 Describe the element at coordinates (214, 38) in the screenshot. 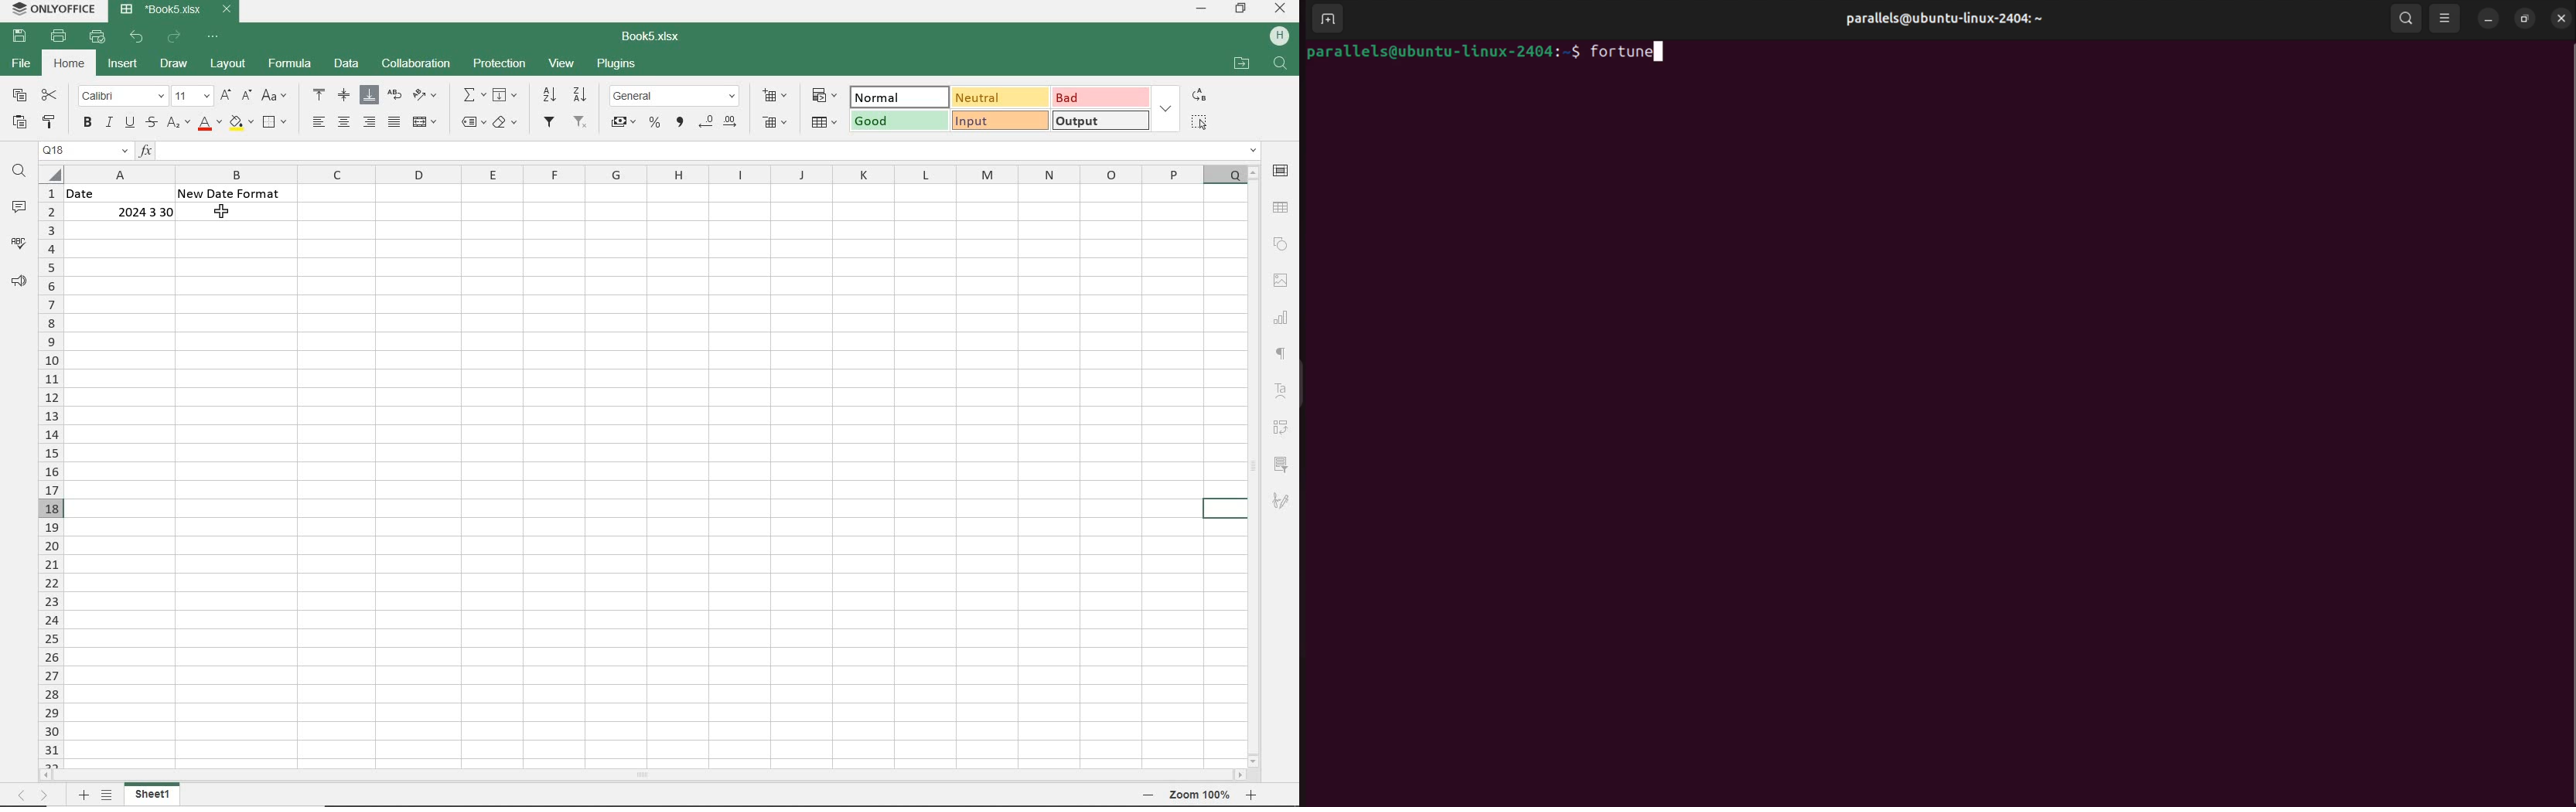

I see `CUSTOMIZE QUICK ACCESS TOOLBAR` at that location.